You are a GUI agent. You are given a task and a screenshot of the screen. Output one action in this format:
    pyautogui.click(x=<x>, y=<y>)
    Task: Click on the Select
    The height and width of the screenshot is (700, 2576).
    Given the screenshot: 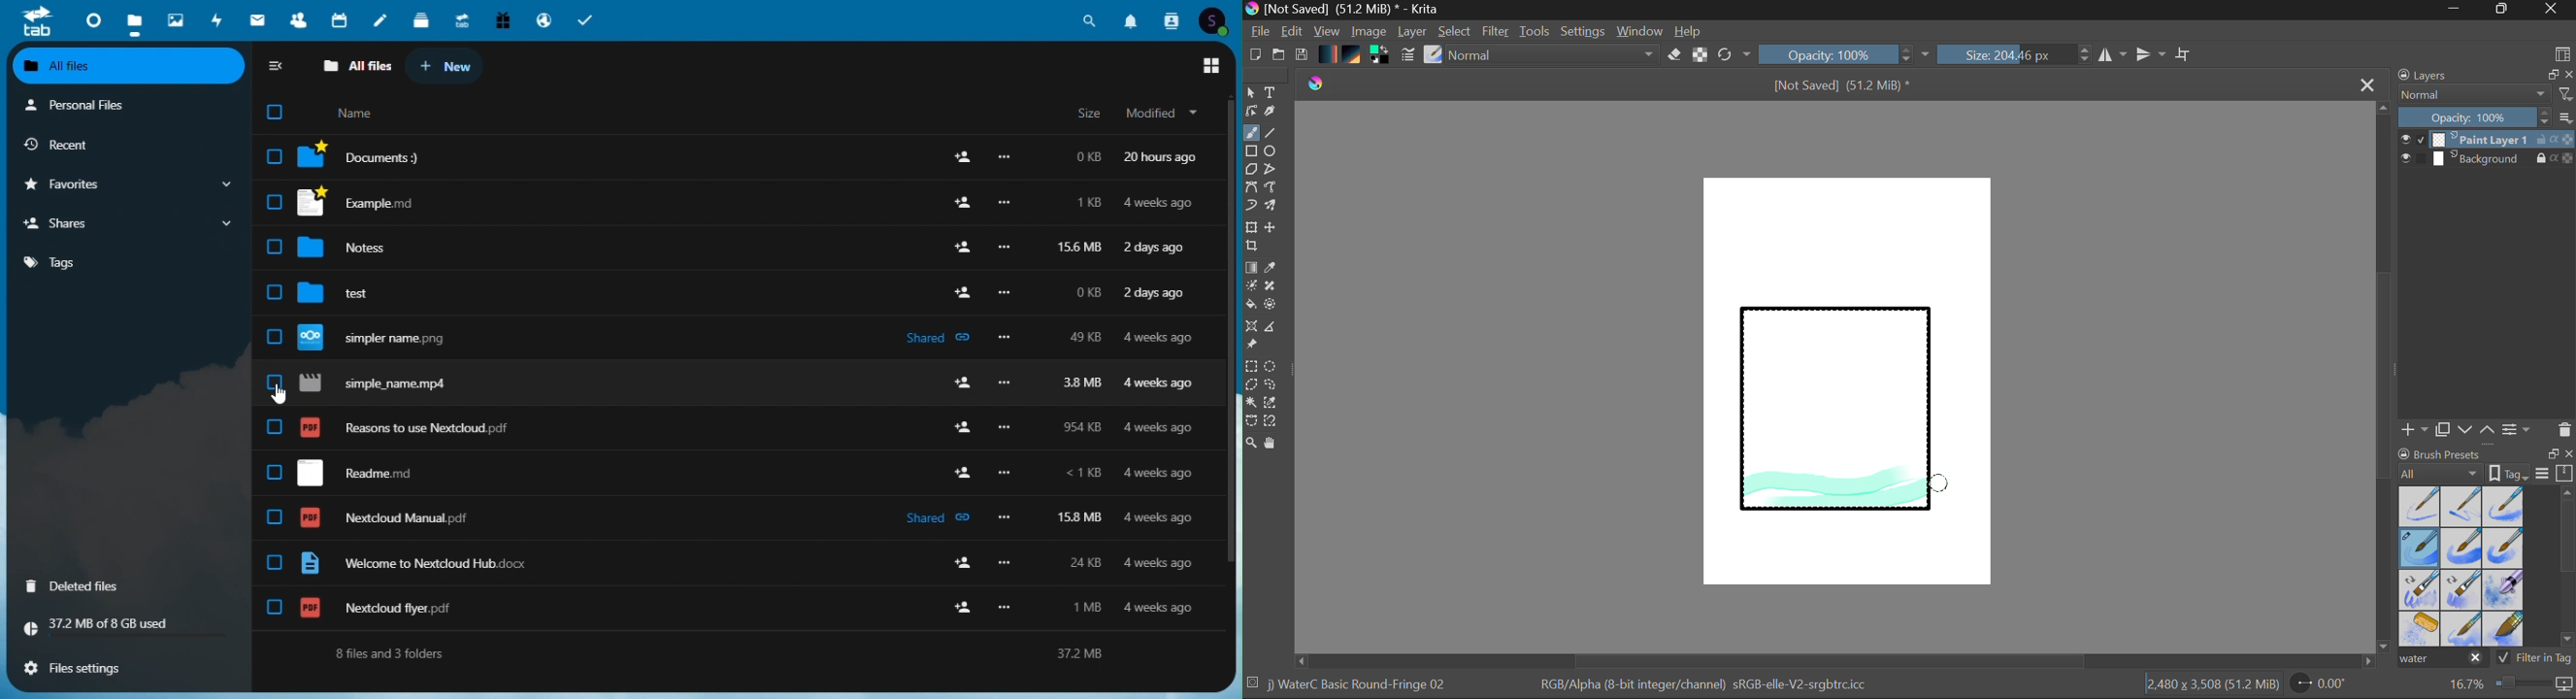 What is the action you would take?
    pyautogui.click(x=1251, y=93)
    